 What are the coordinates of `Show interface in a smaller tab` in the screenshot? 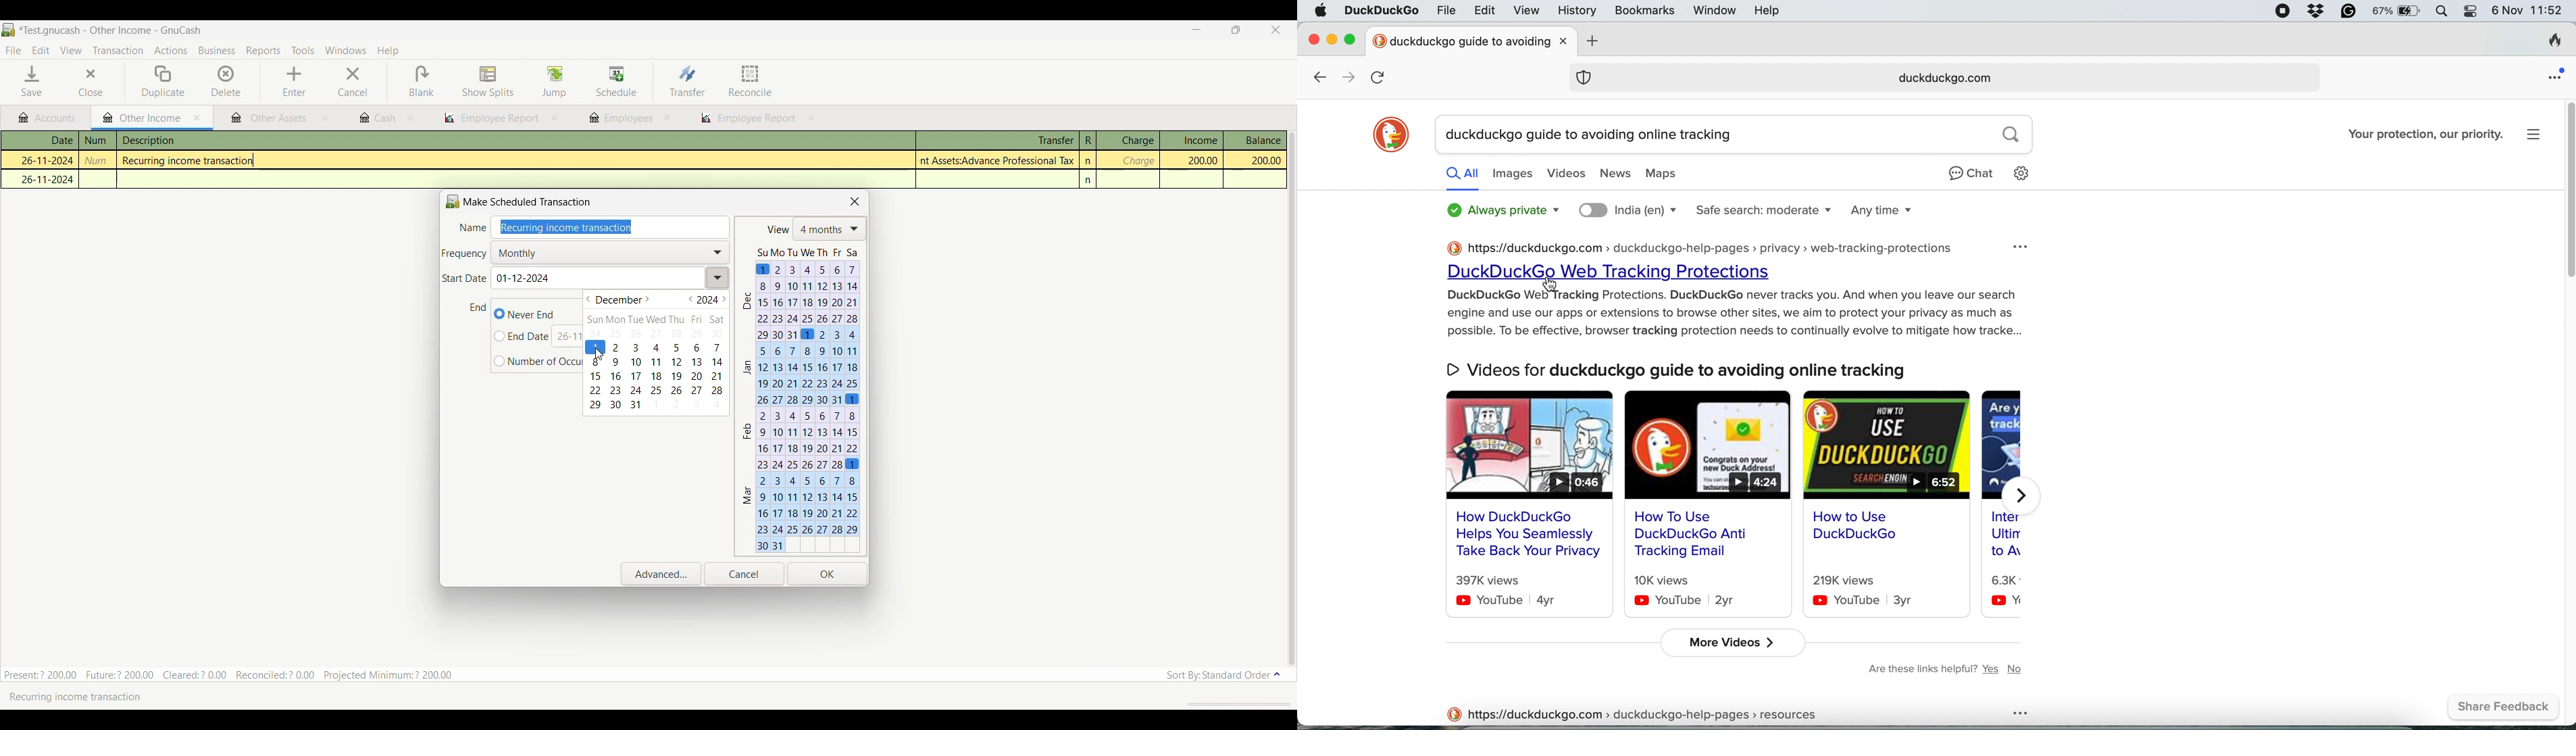 It's located at (1238, 31).